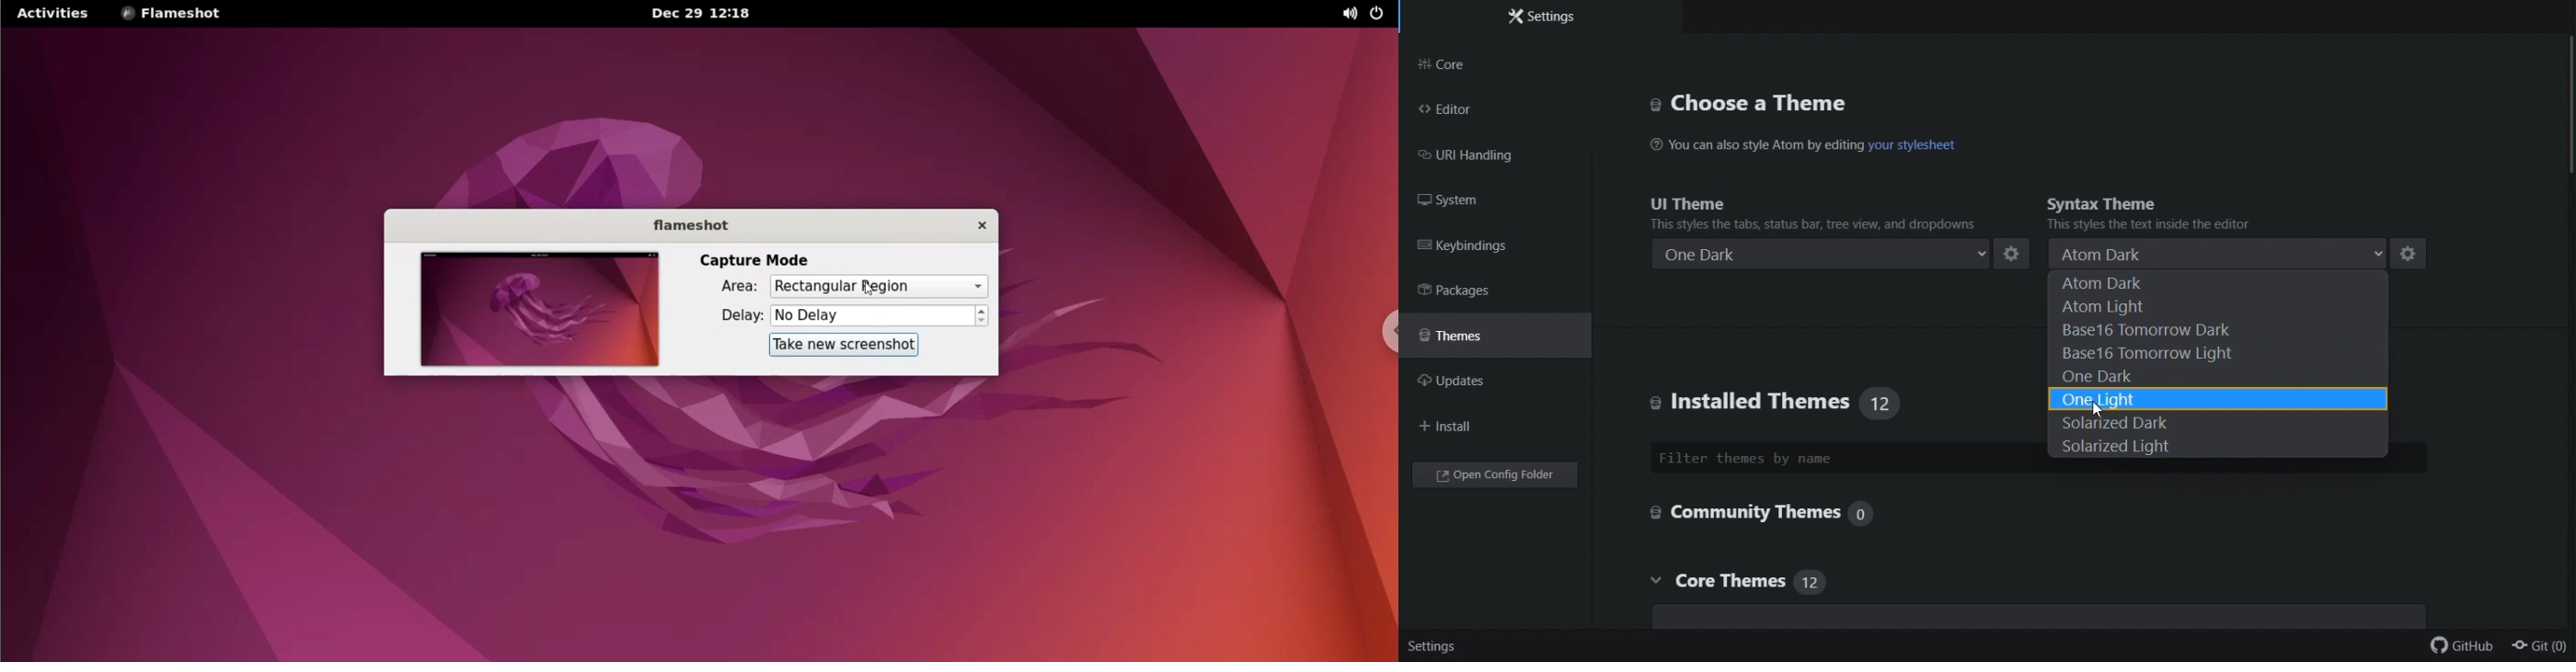  I want to click on One dark, so click(1842, 257).